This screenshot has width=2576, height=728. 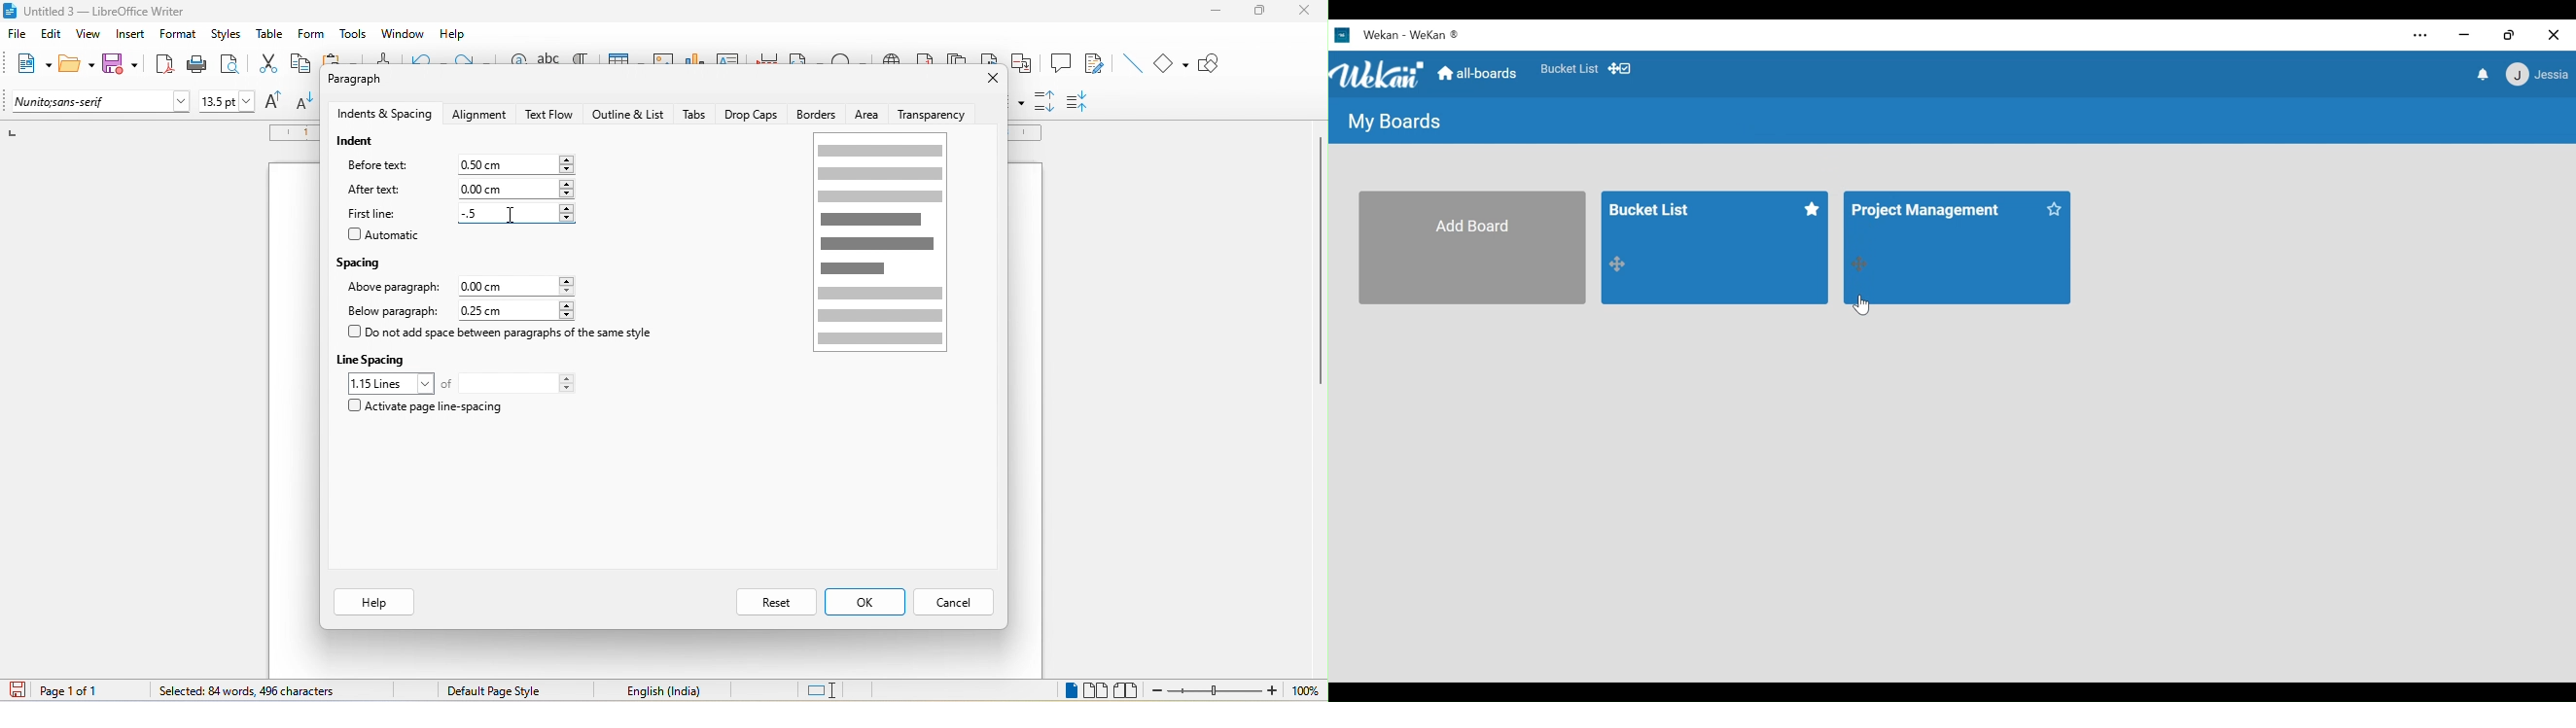 I want to click on increase or decrease, so click(x=567, y=164).